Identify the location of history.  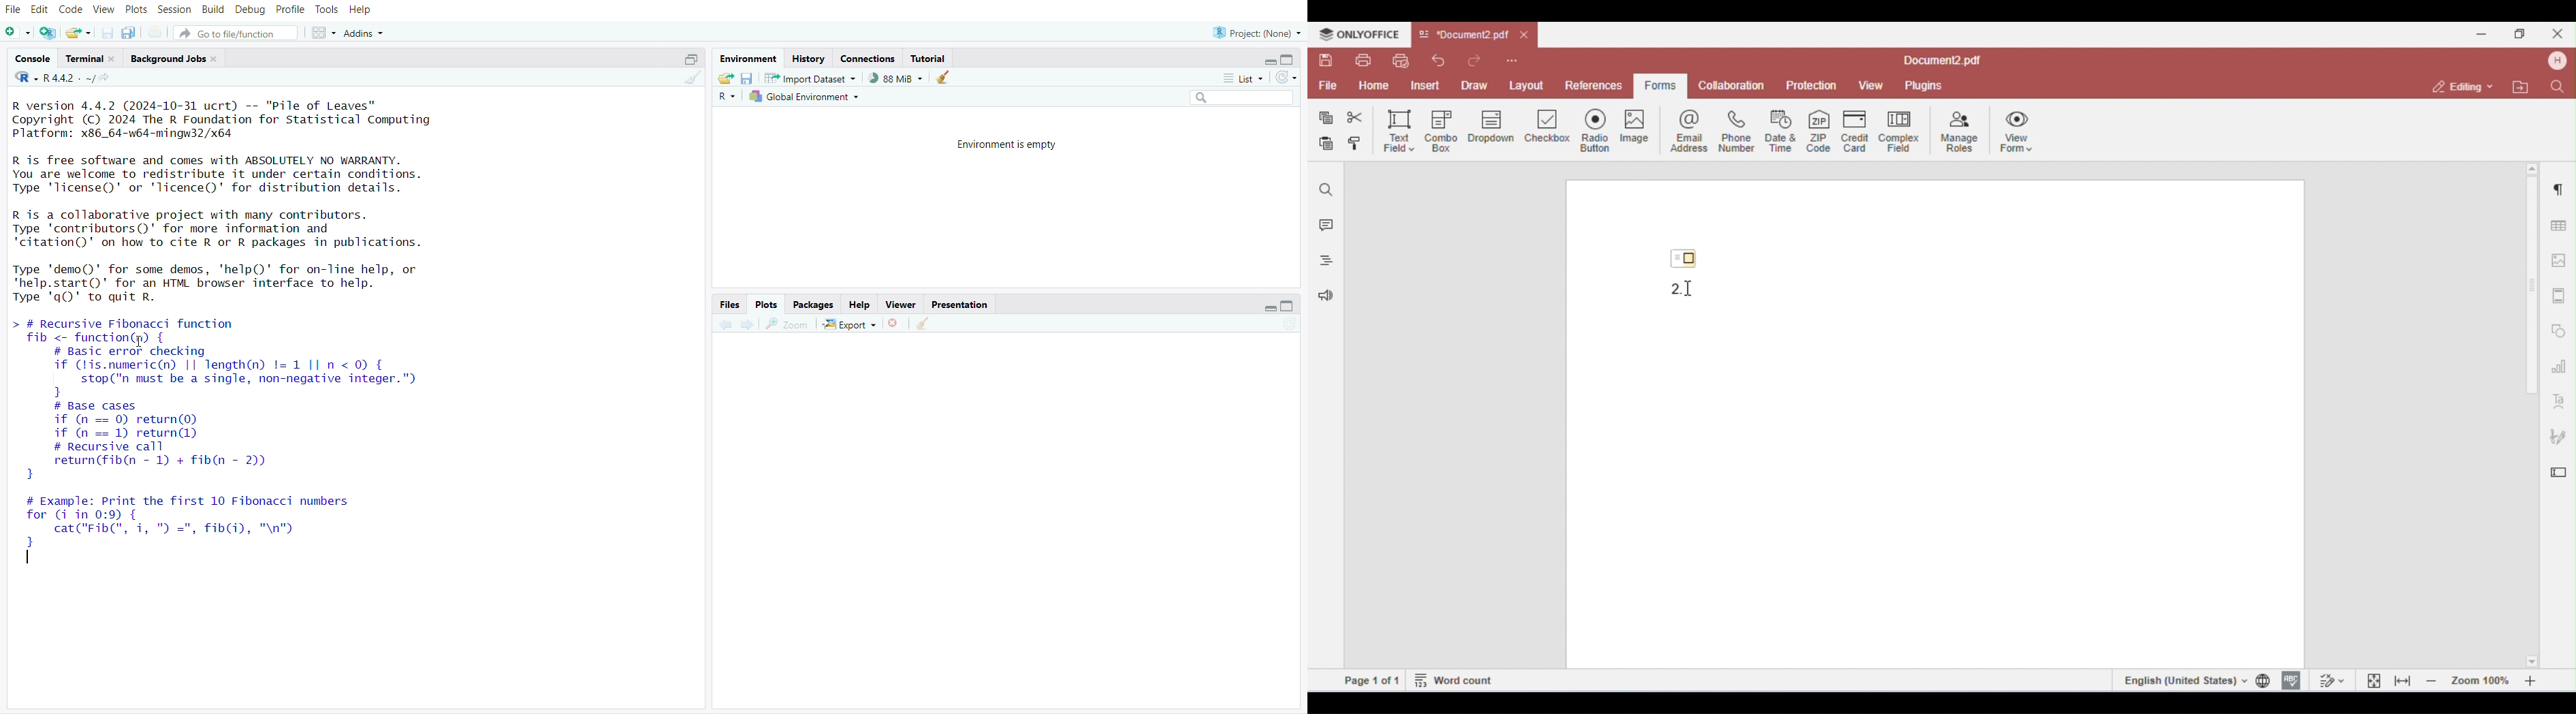
(808, 60).